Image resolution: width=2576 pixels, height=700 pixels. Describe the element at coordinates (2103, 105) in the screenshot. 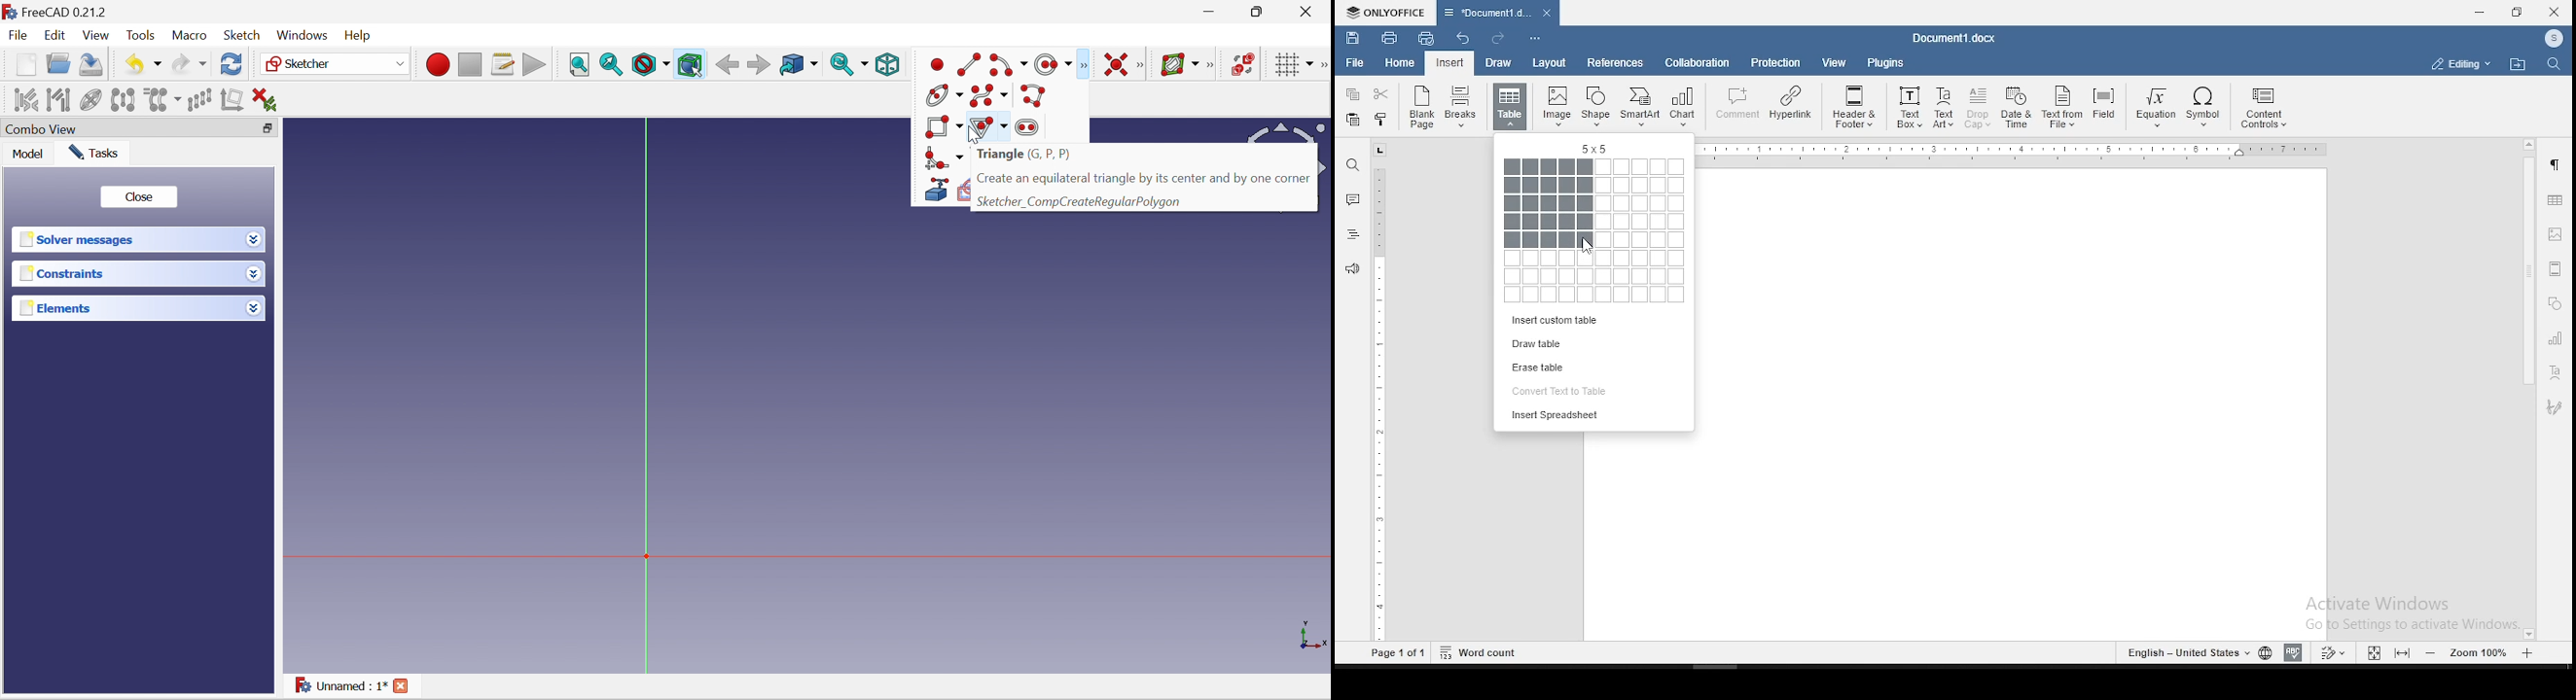

I see `Field` at that location.